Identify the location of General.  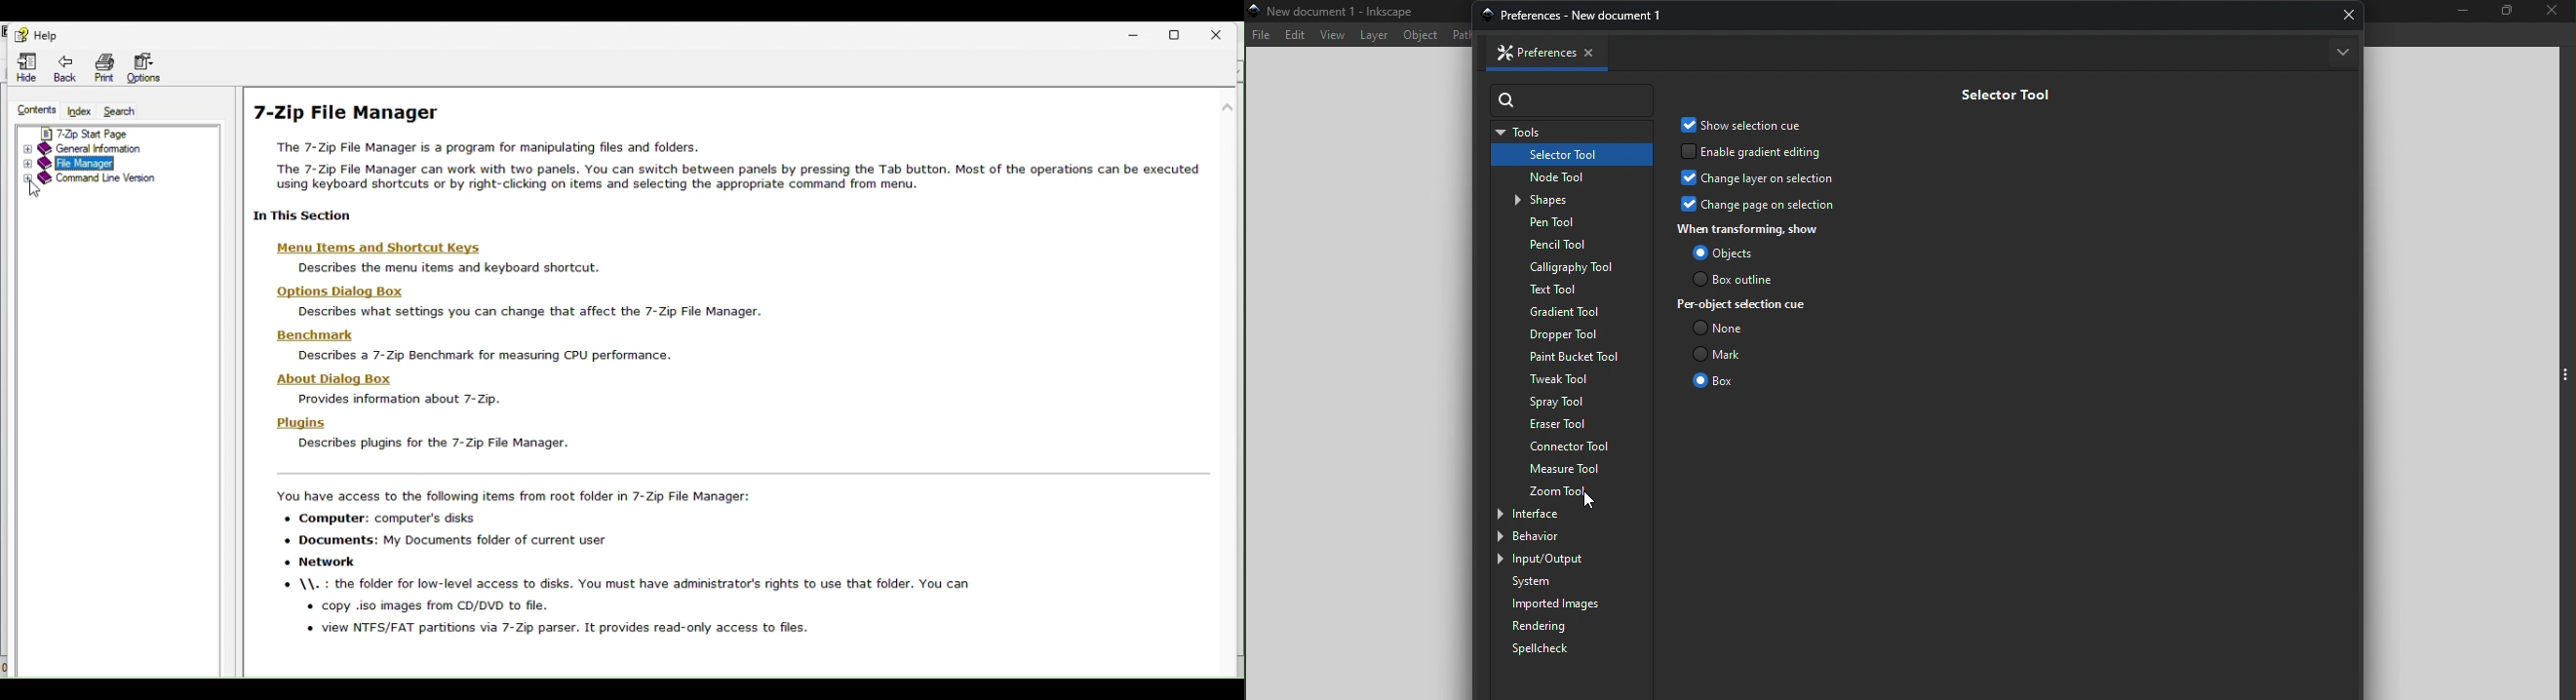
(116, 149).